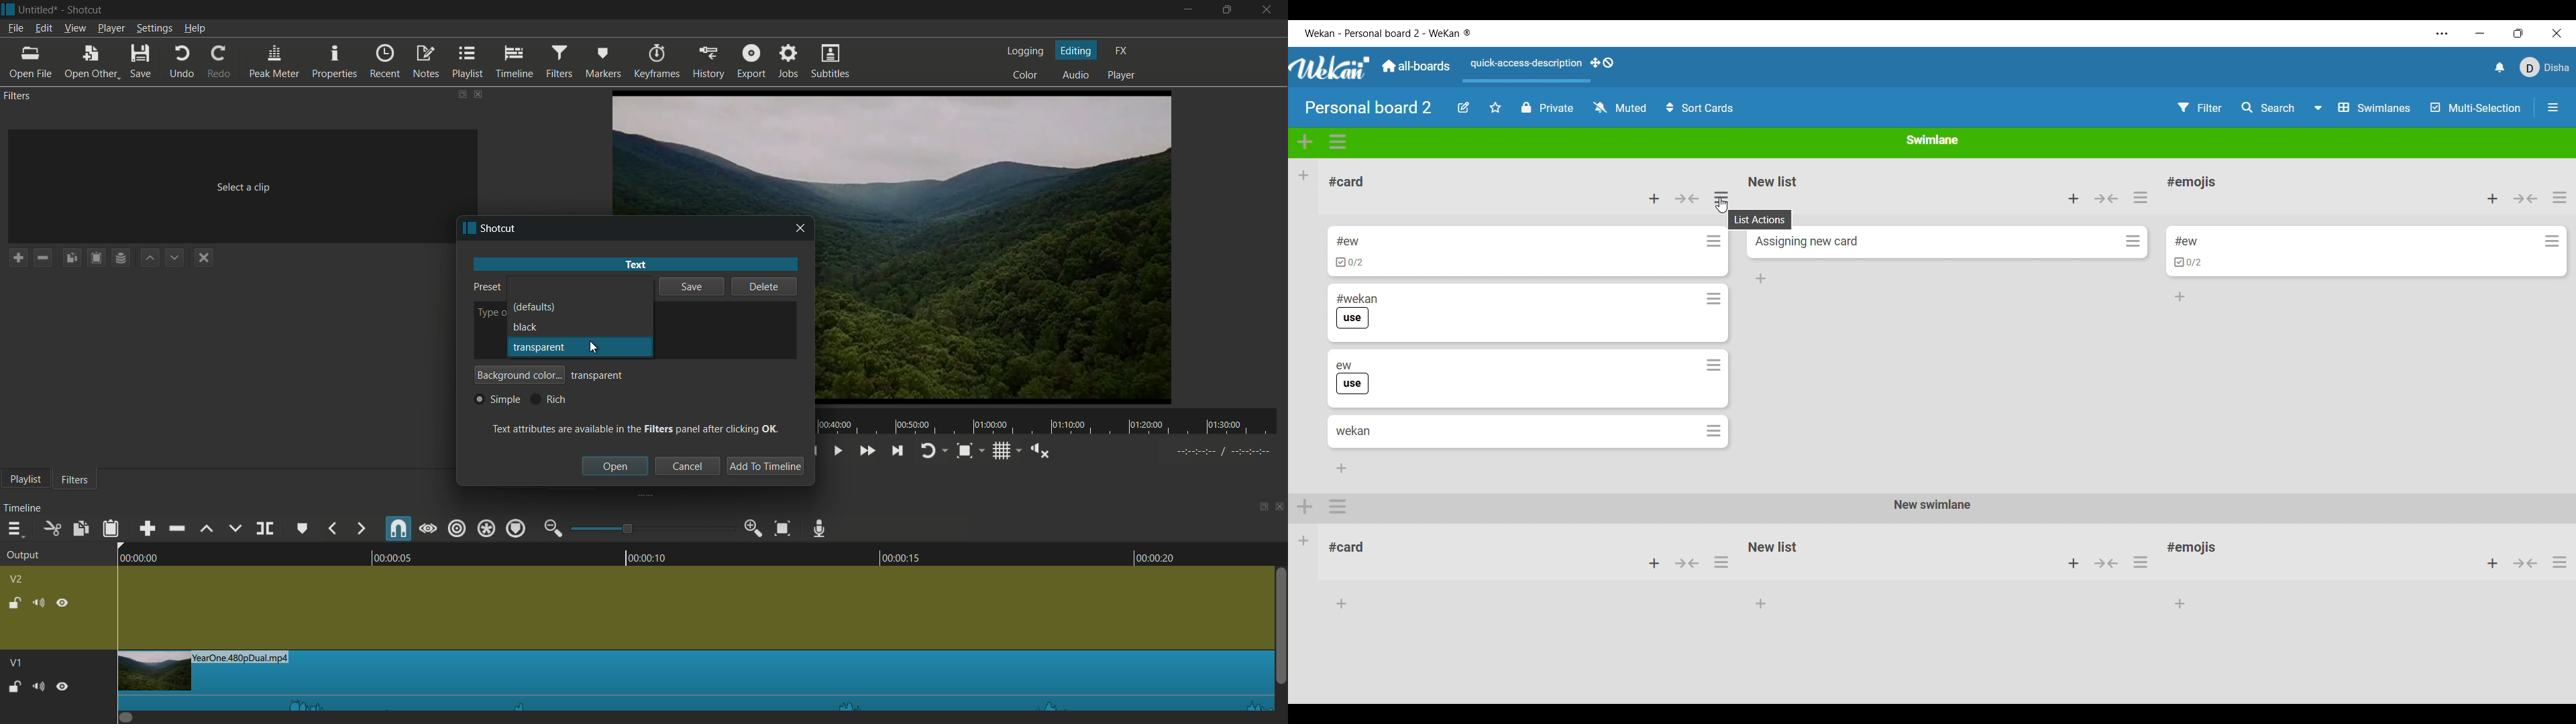 Image resolution: width=2576 pixels, height=728 pixels. I want to click on mute, so click(38, 602).